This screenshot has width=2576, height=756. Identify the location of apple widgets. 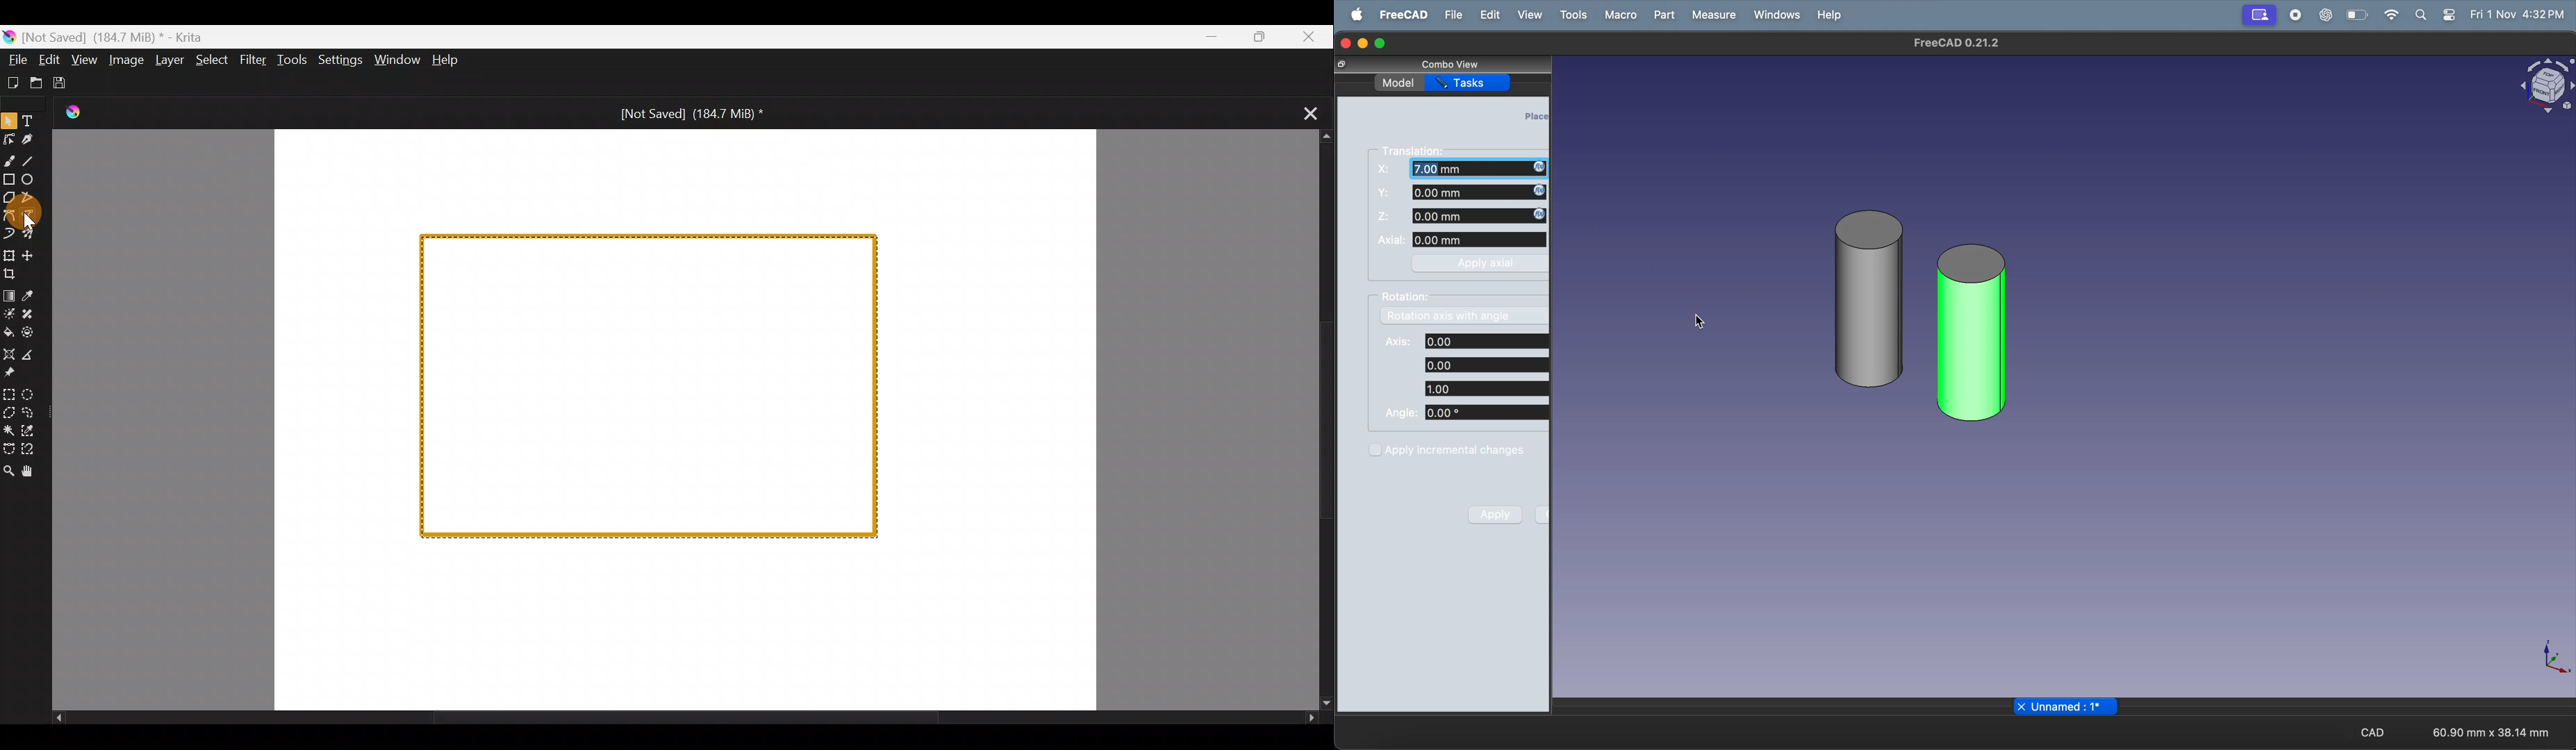
(2435, 16).